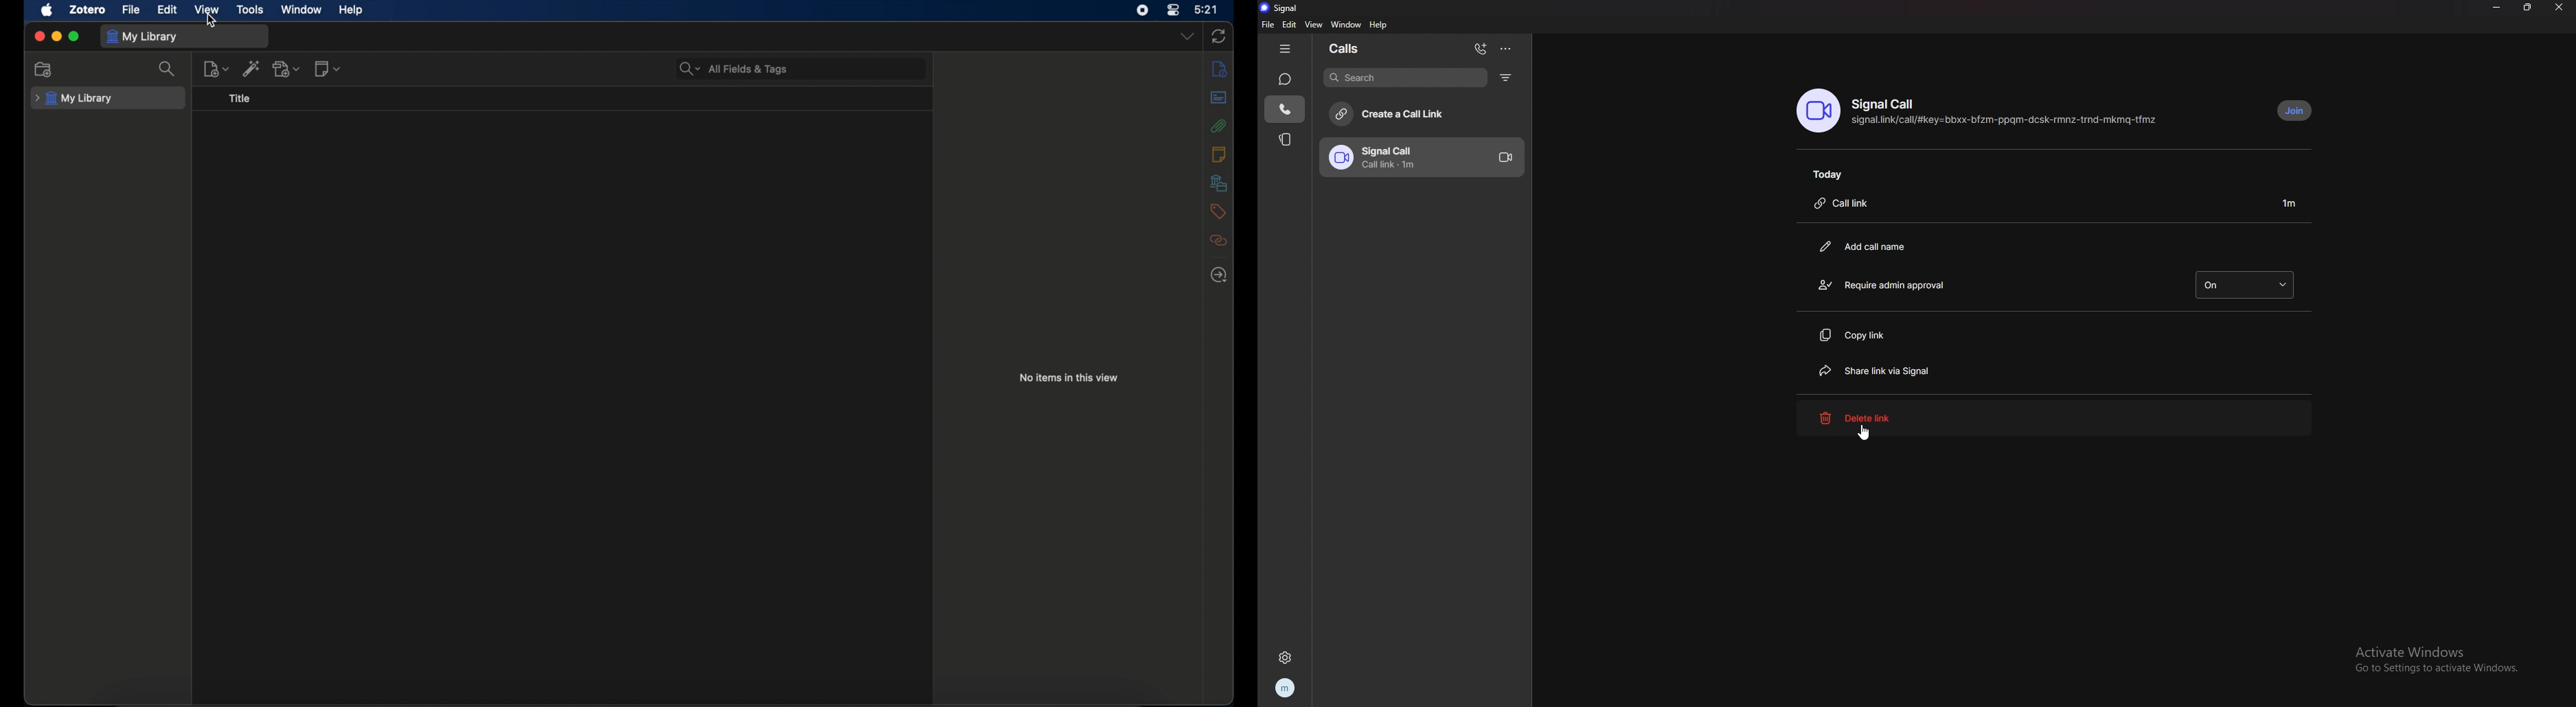  What do you see at coordinates (1219, 154) in the screenshot?
I see `notes` at bounding box center [1219, 154].